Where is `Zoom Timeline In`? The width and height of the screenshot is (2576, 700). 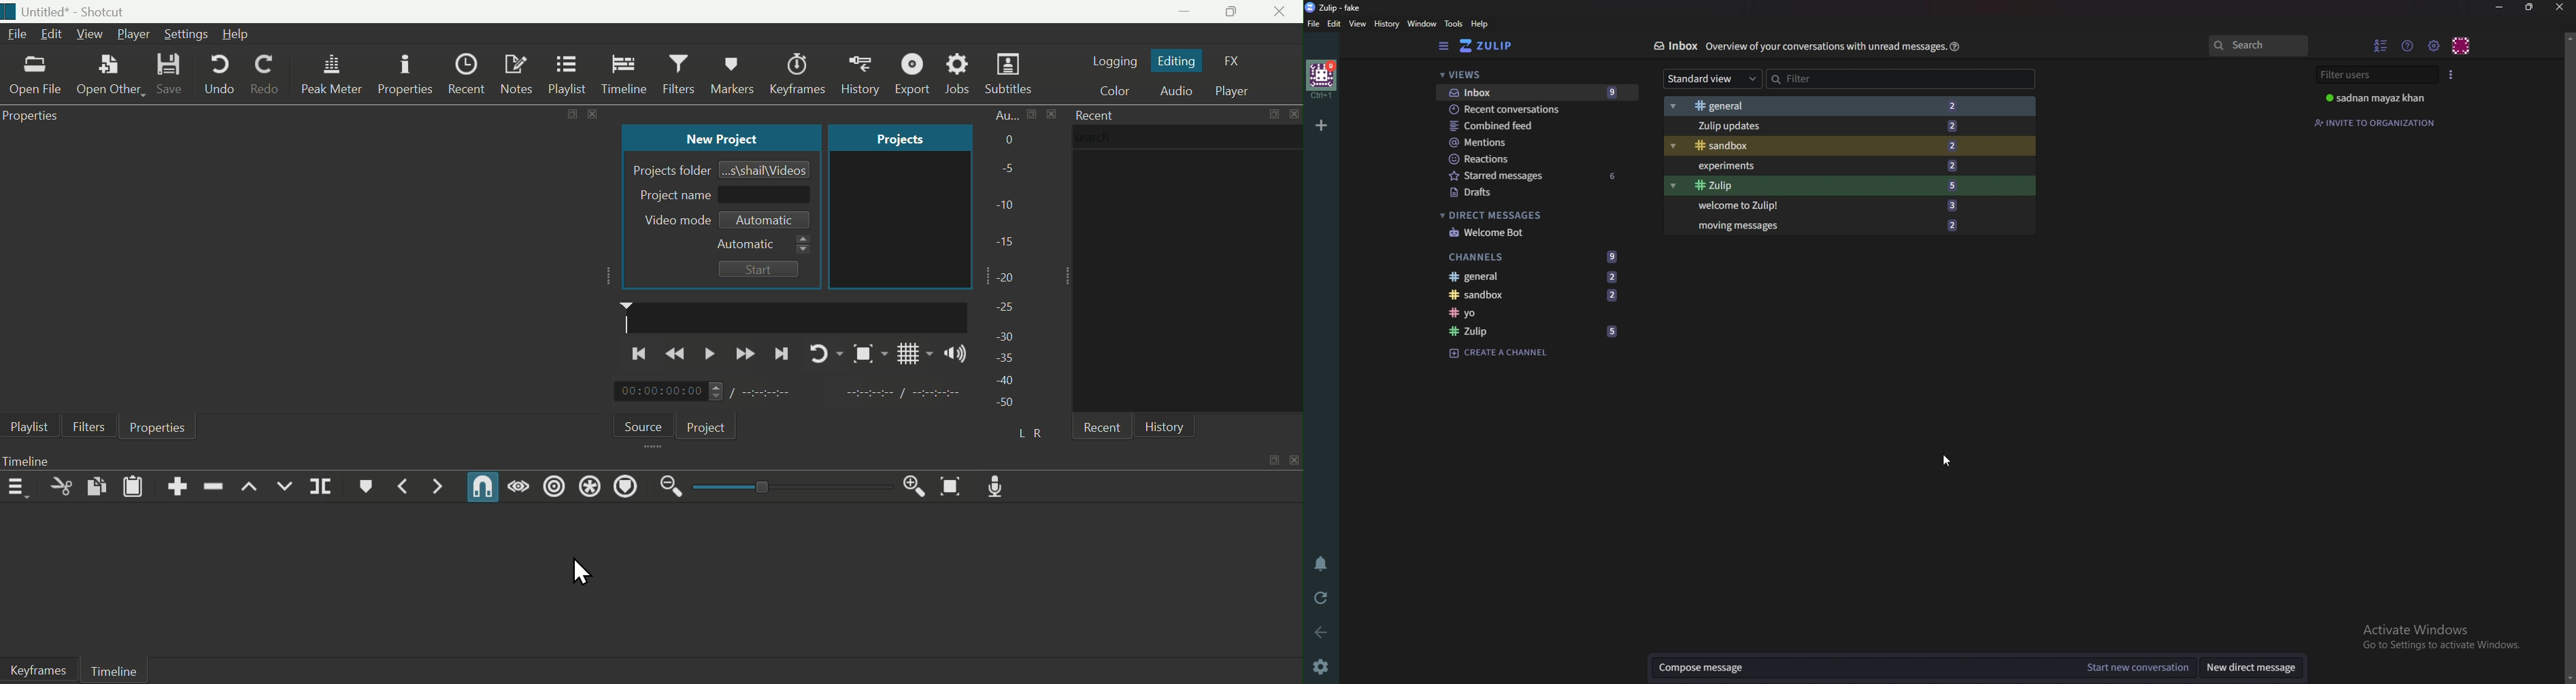
Zoom Timeline In is located at coordinates (911, 485).